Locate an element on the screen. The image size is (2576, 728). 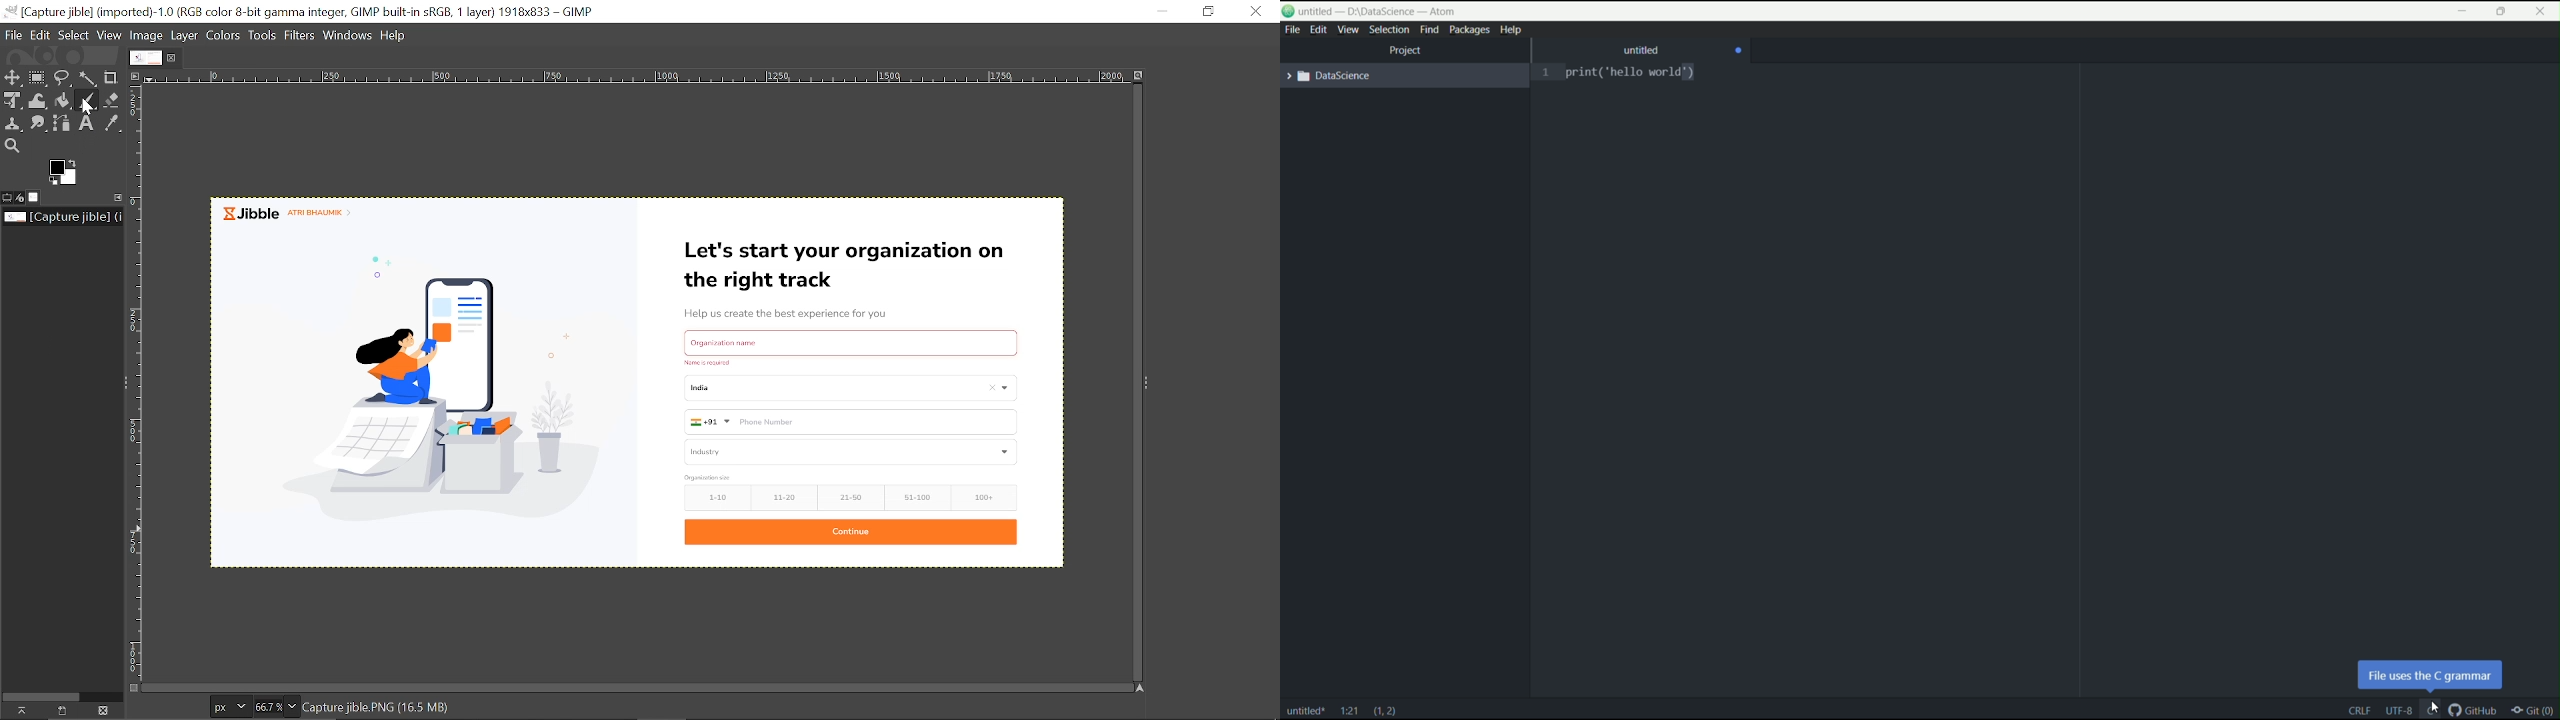
git is located at coordinates (2536, 712).